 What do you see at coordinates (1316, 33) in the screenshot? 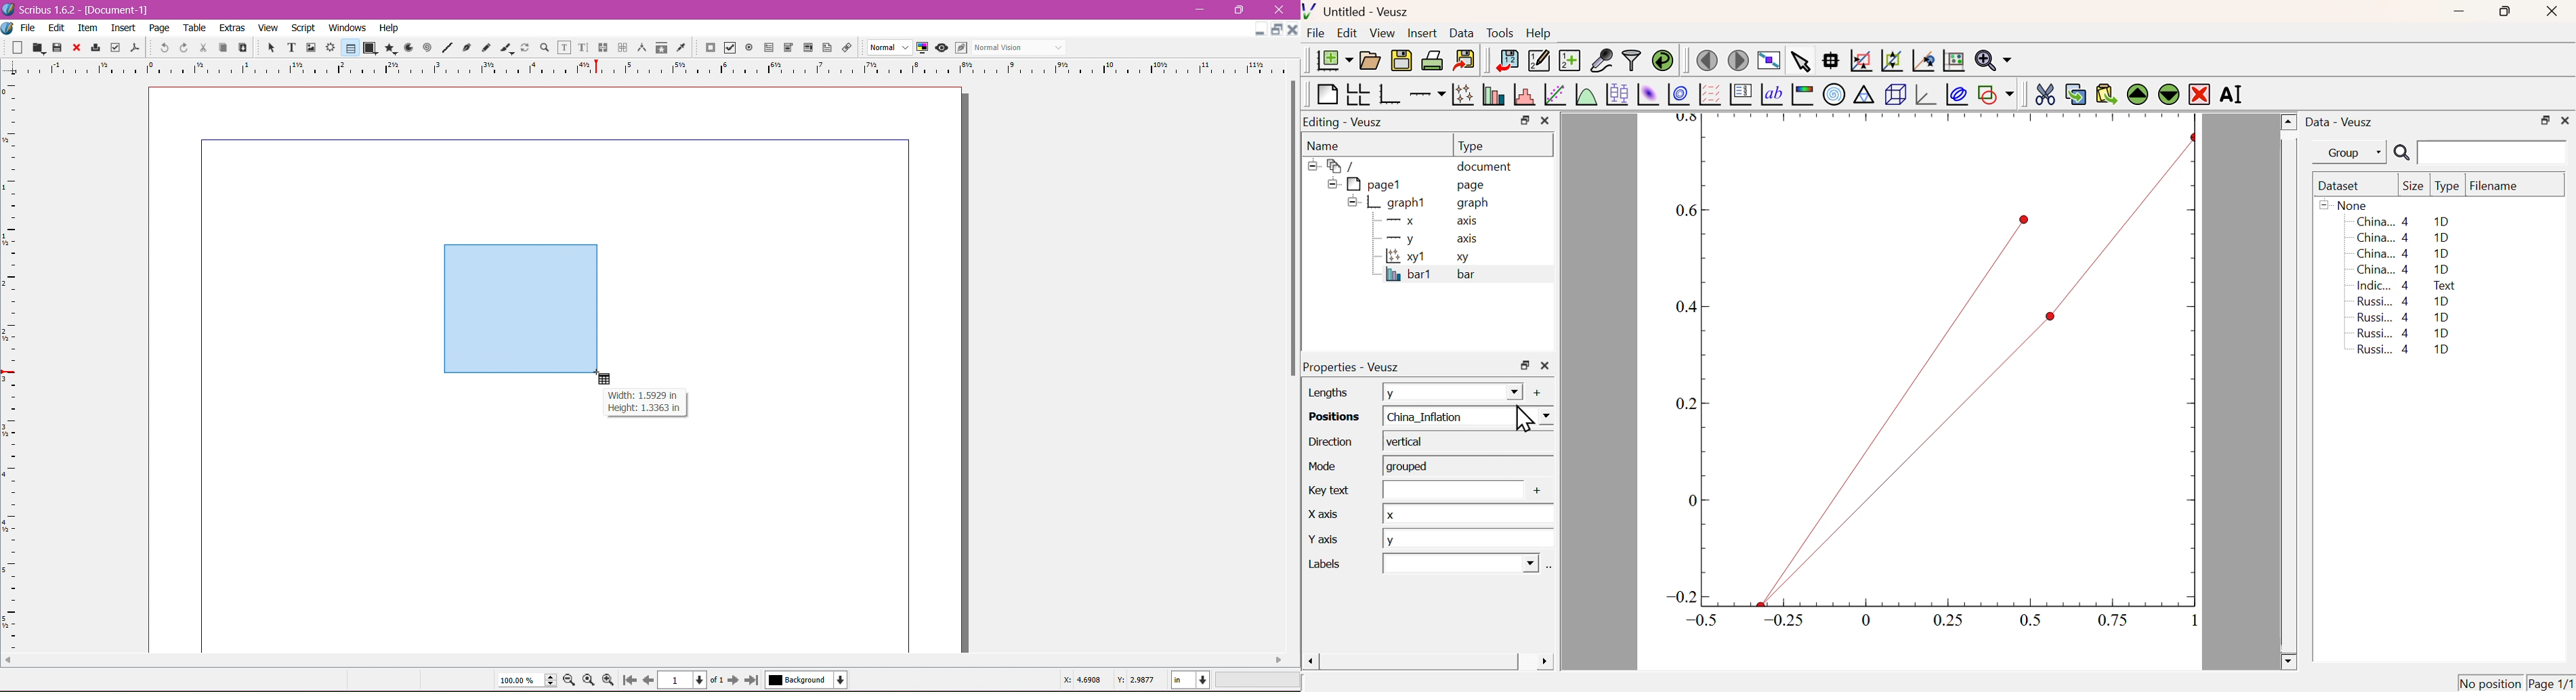
I see `File` at bounding box center [1316, 33].